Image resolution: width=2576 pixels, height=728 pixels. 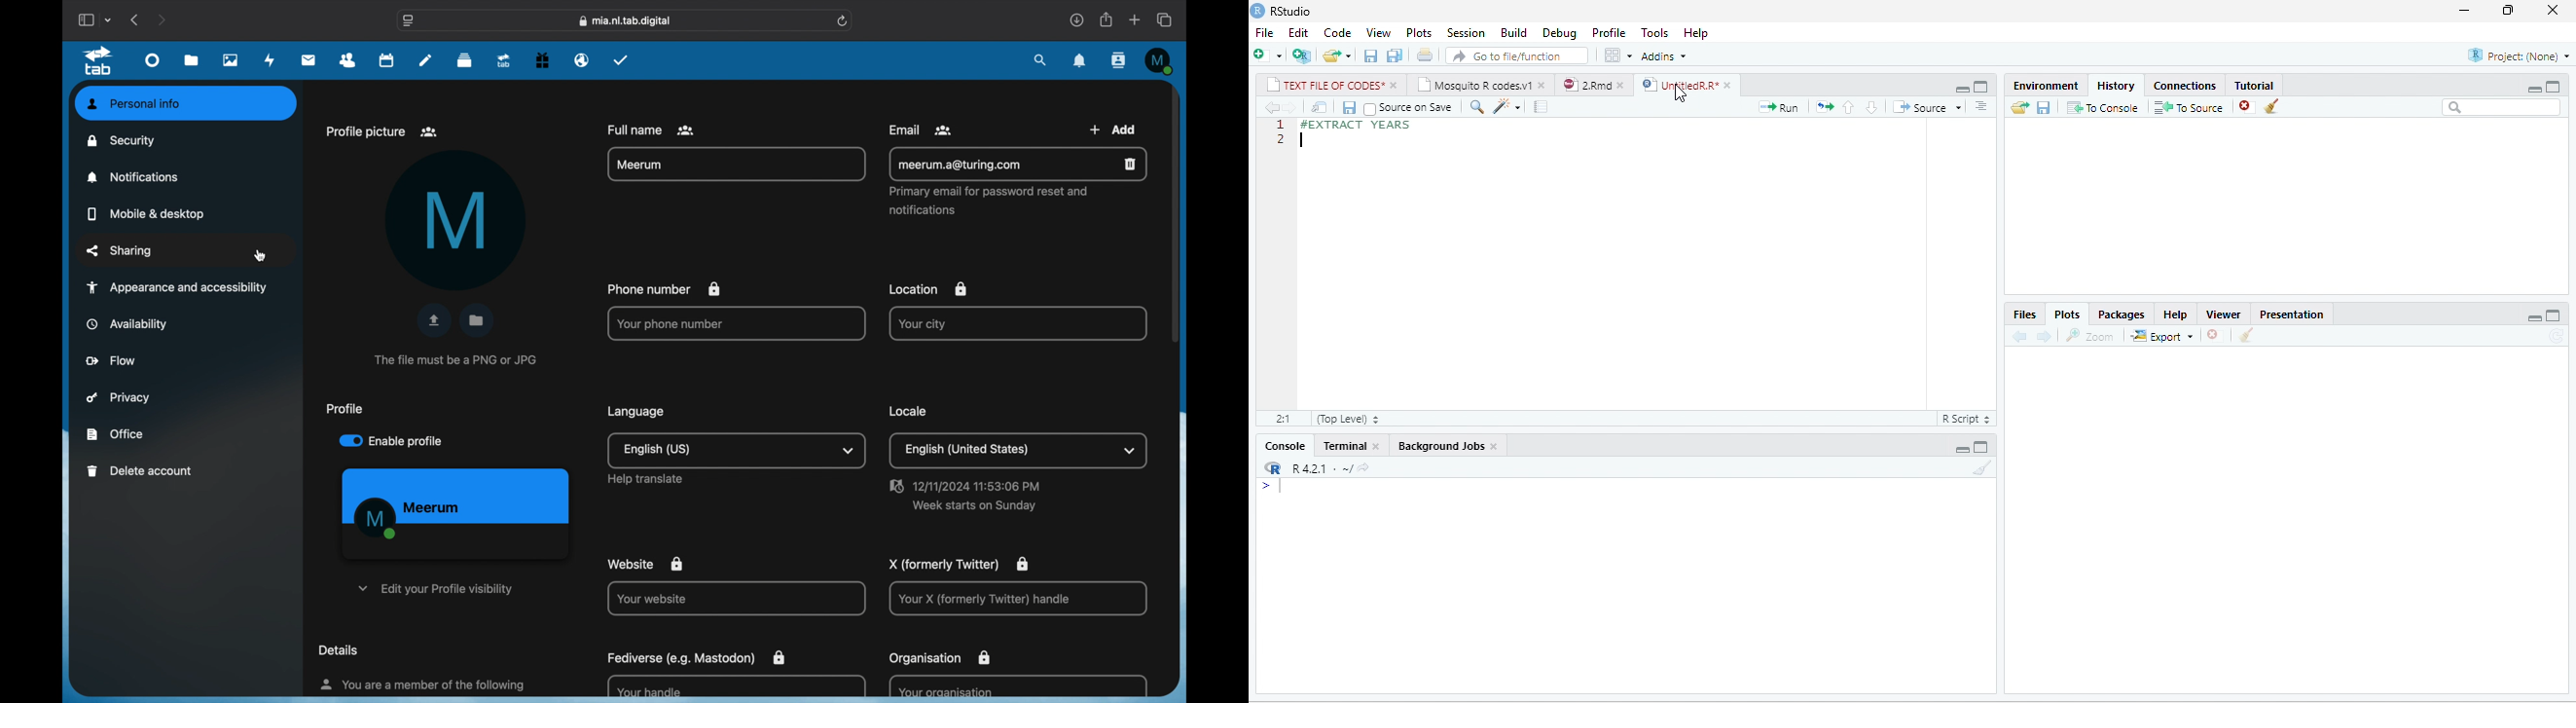 I want to click on Help, so click(x=1696, y=34).